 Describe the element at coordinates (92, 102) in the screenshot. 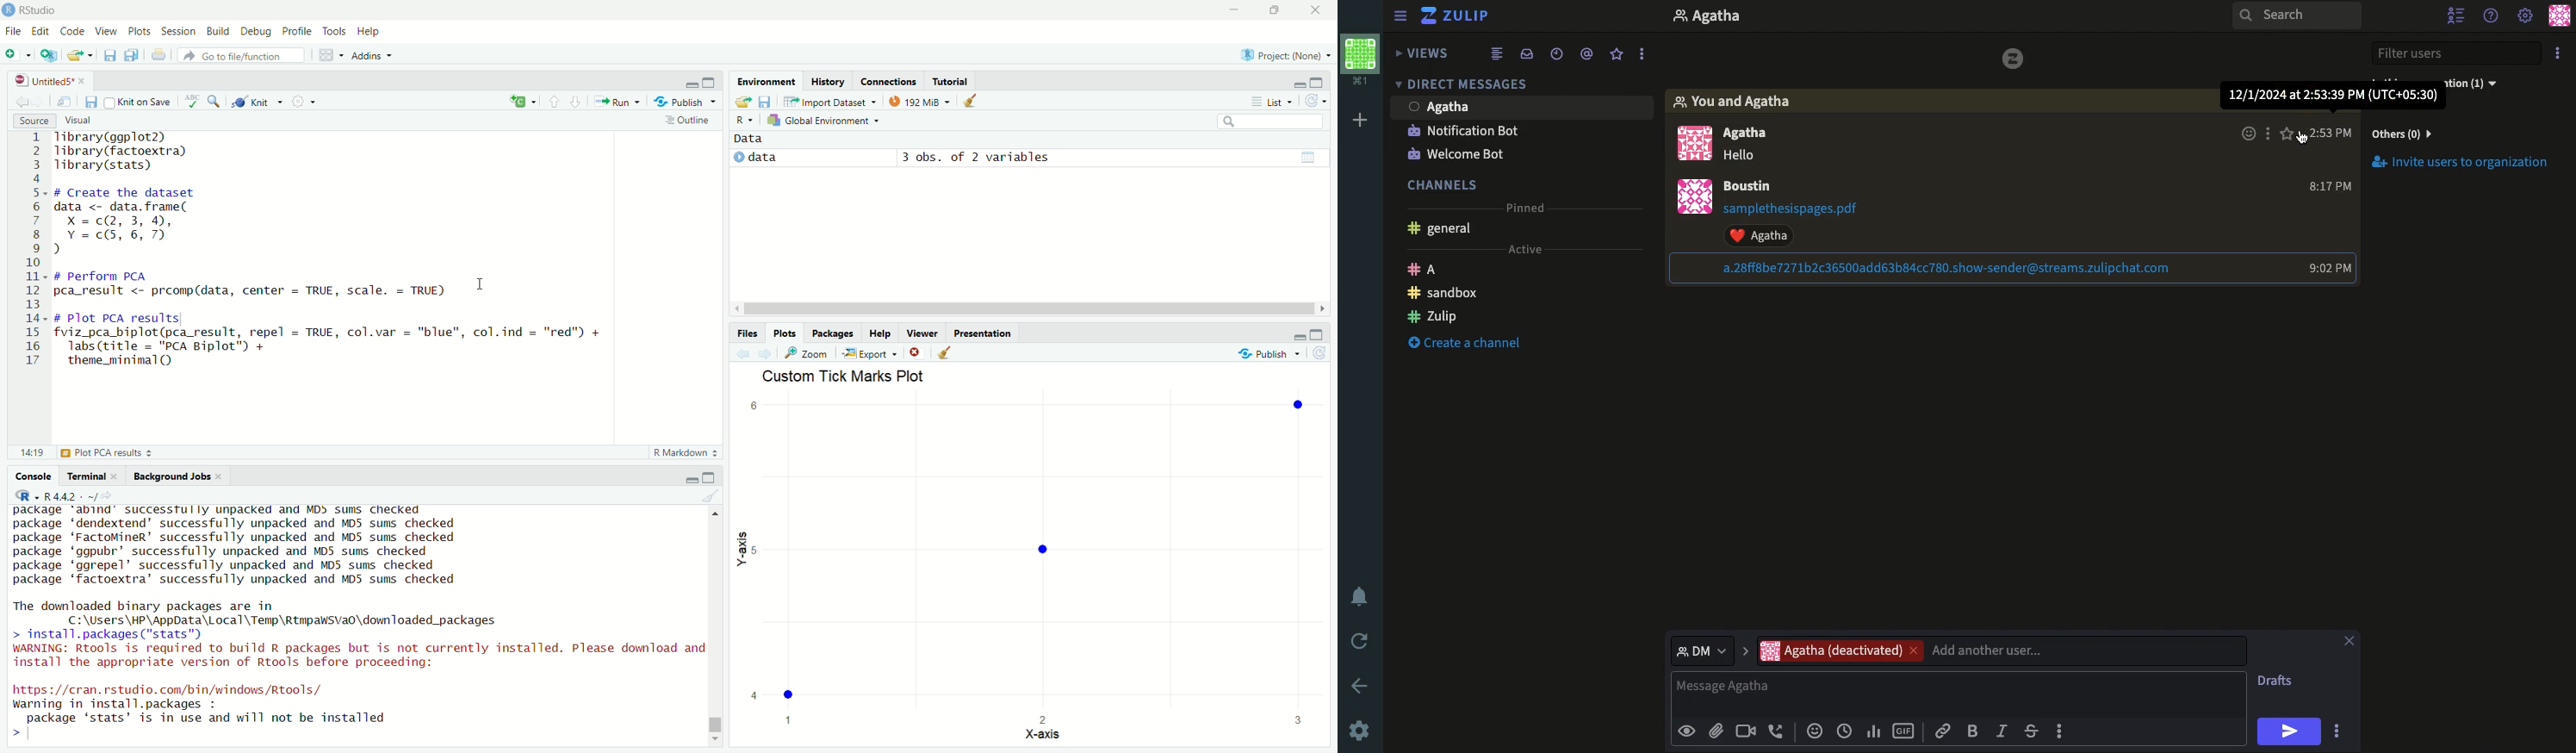

I see `save current document` at that location.